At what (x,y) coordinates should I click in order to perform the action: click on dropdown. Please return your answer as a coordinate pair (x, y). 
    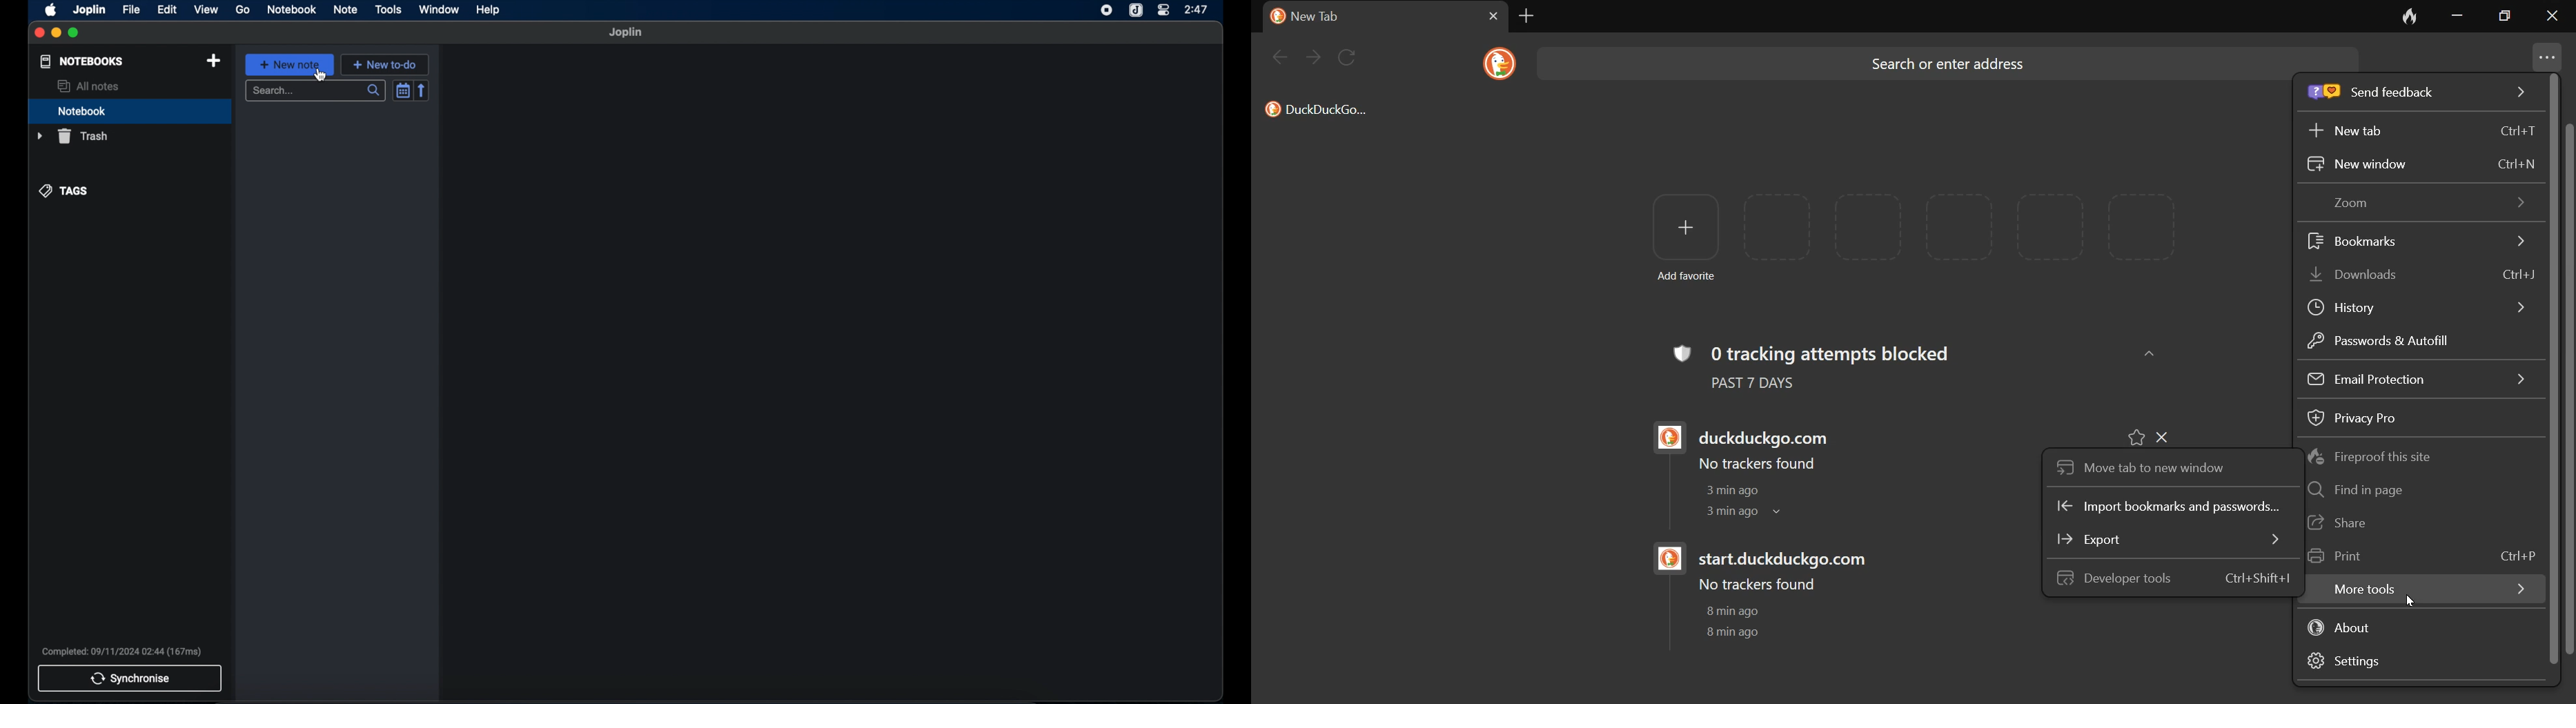
    Looking at the image, I should click on (1784, 514).